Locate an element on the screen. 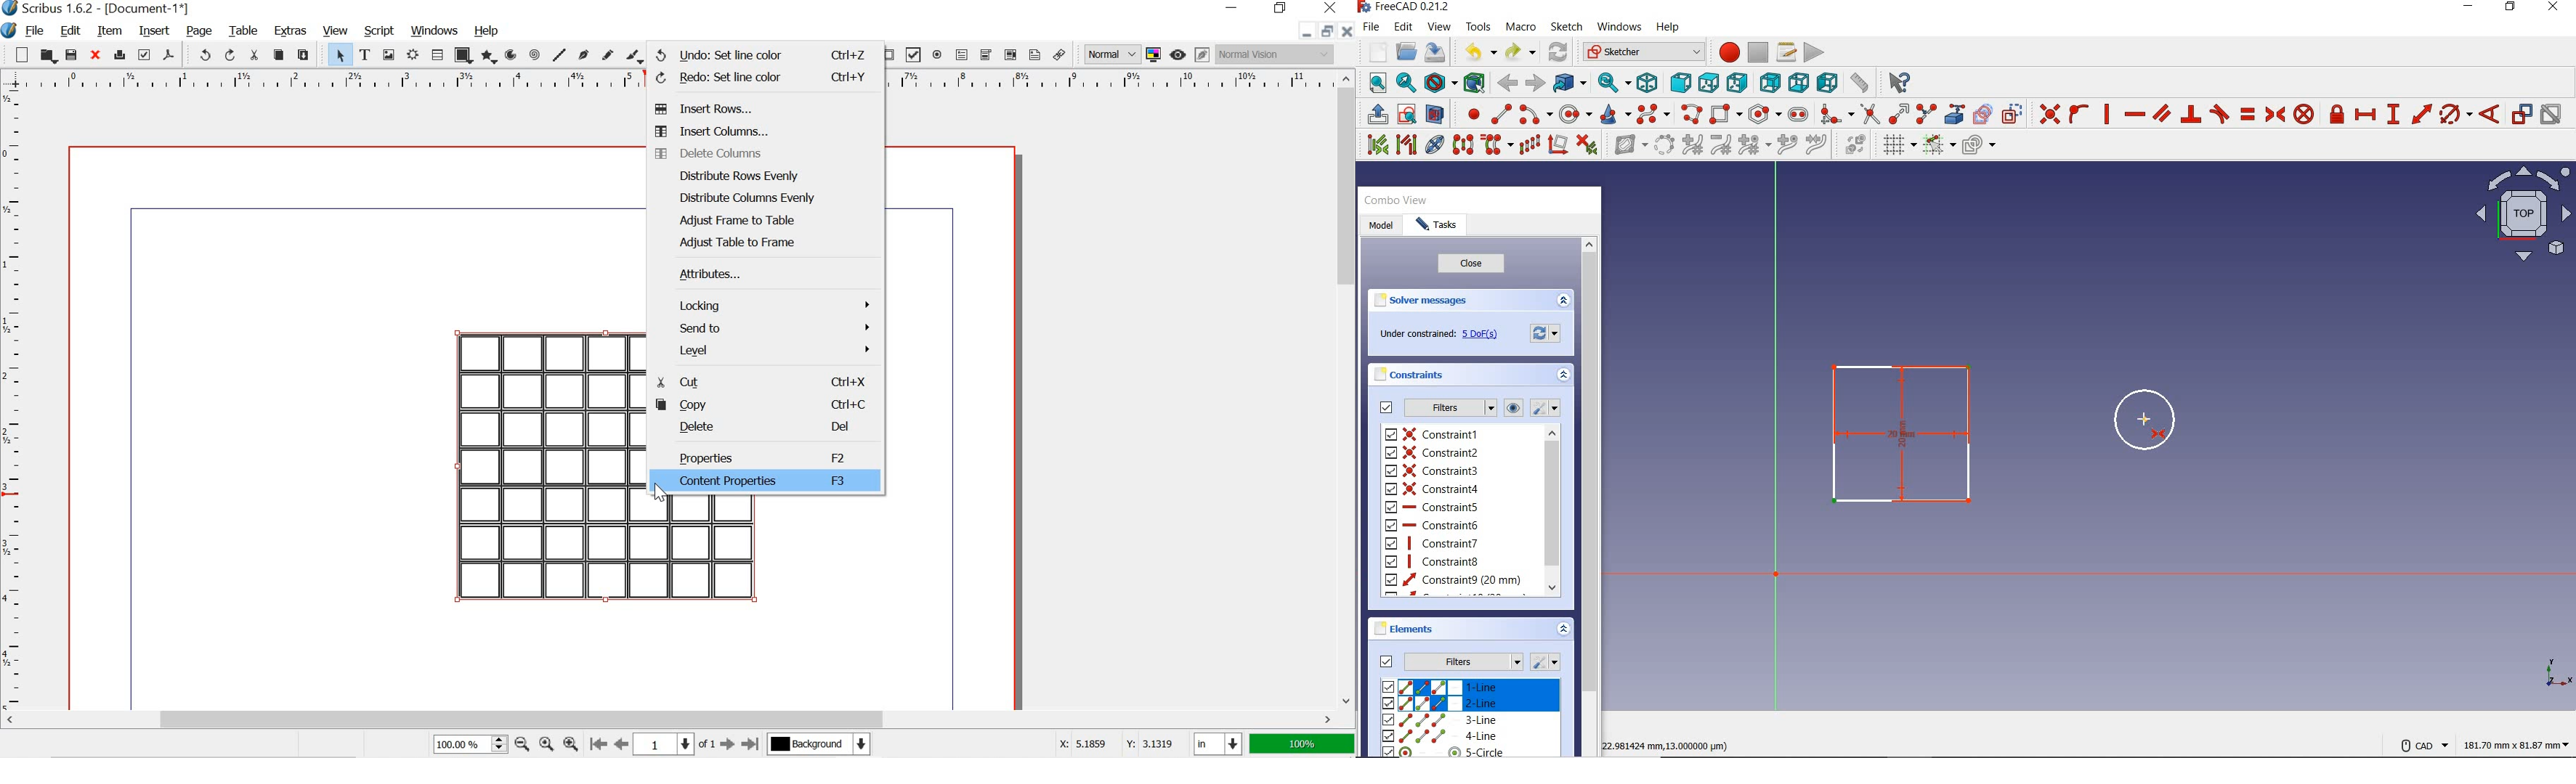 Image resolution: width=2576 pixels, height=784 pixels. help is located at coordinates (487, 29).